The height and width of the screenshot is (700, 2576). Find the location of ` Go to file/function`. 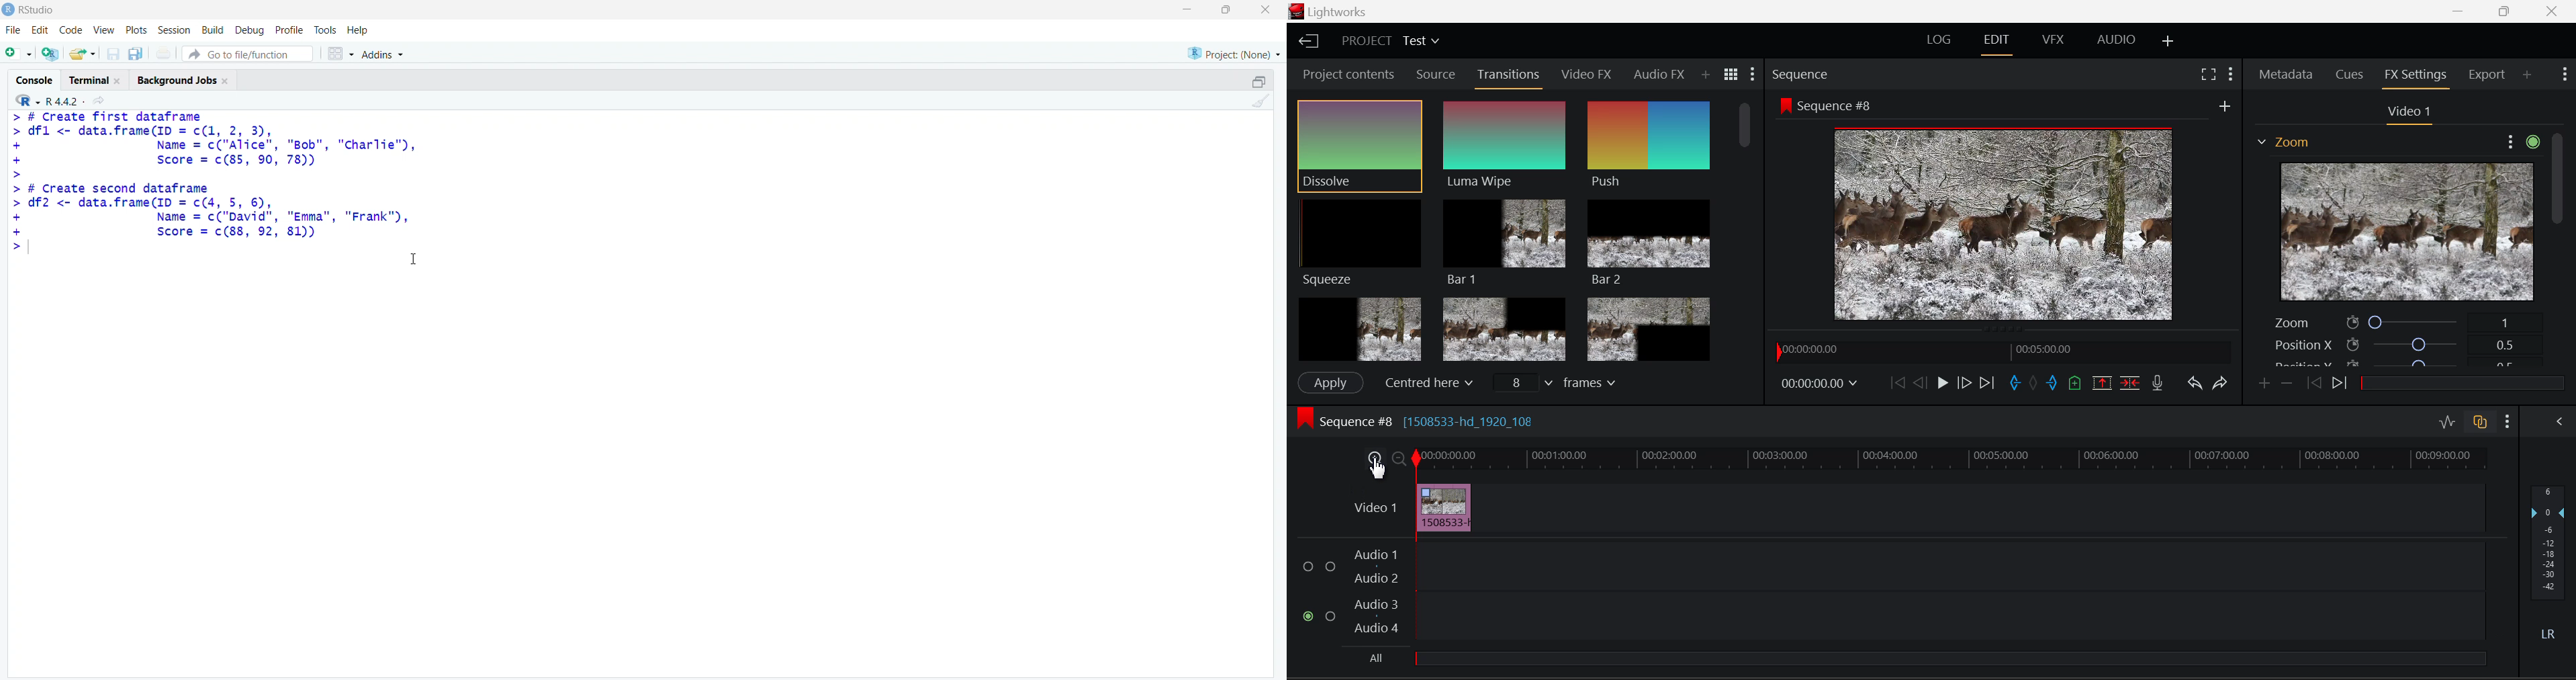

 Go to file/function is located at coordinates (248, 54).